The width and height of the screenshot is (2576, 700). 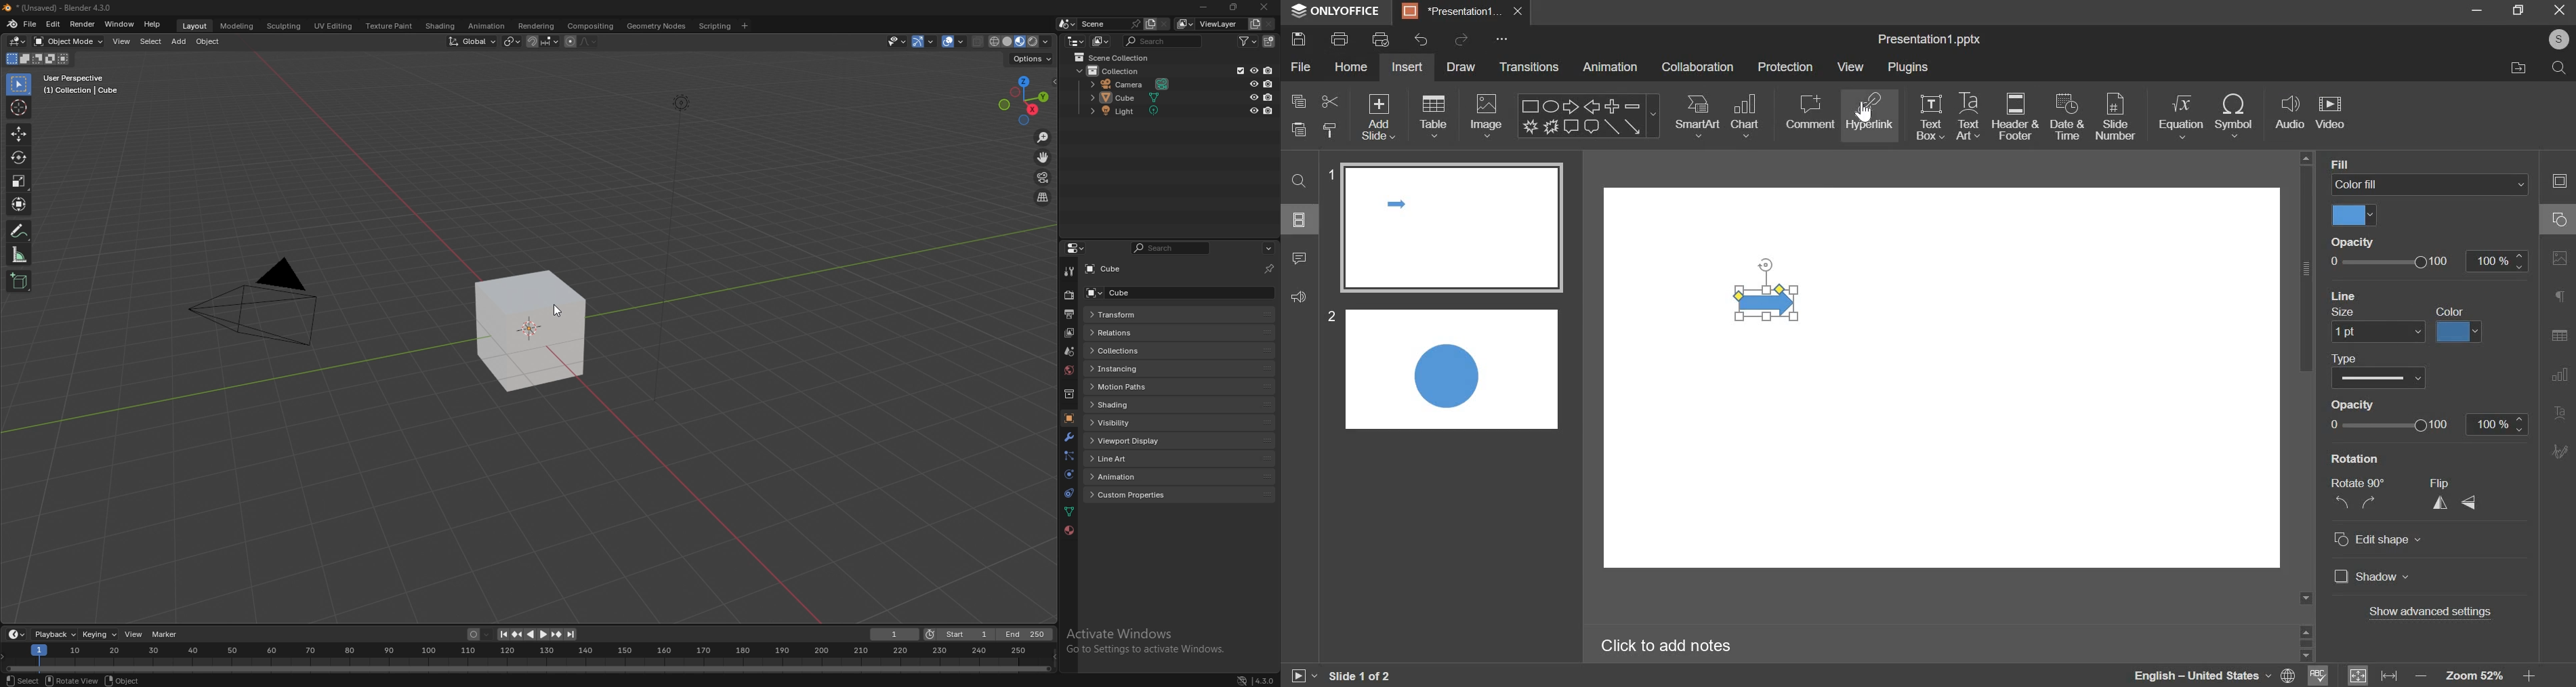 What do you see at coordinates (17, 635) in the screenshot?
I see `editor type` at bounding box center [17, 635].